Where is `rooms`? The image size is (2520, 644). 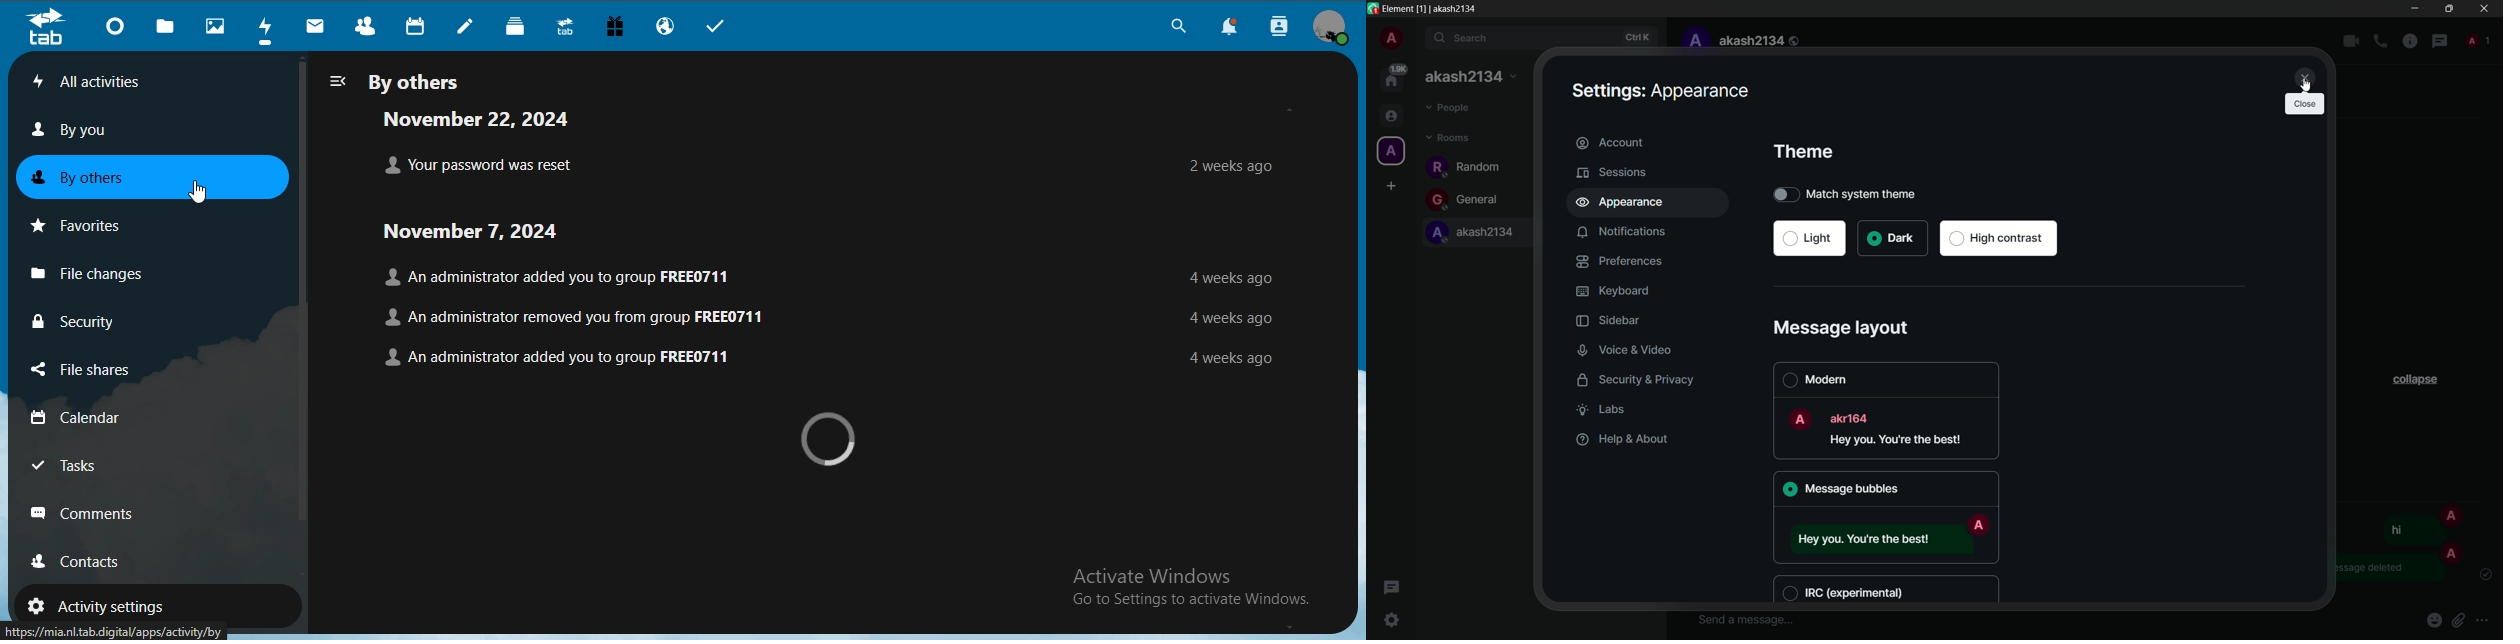 rooms is located at coordinates (1449, 139).